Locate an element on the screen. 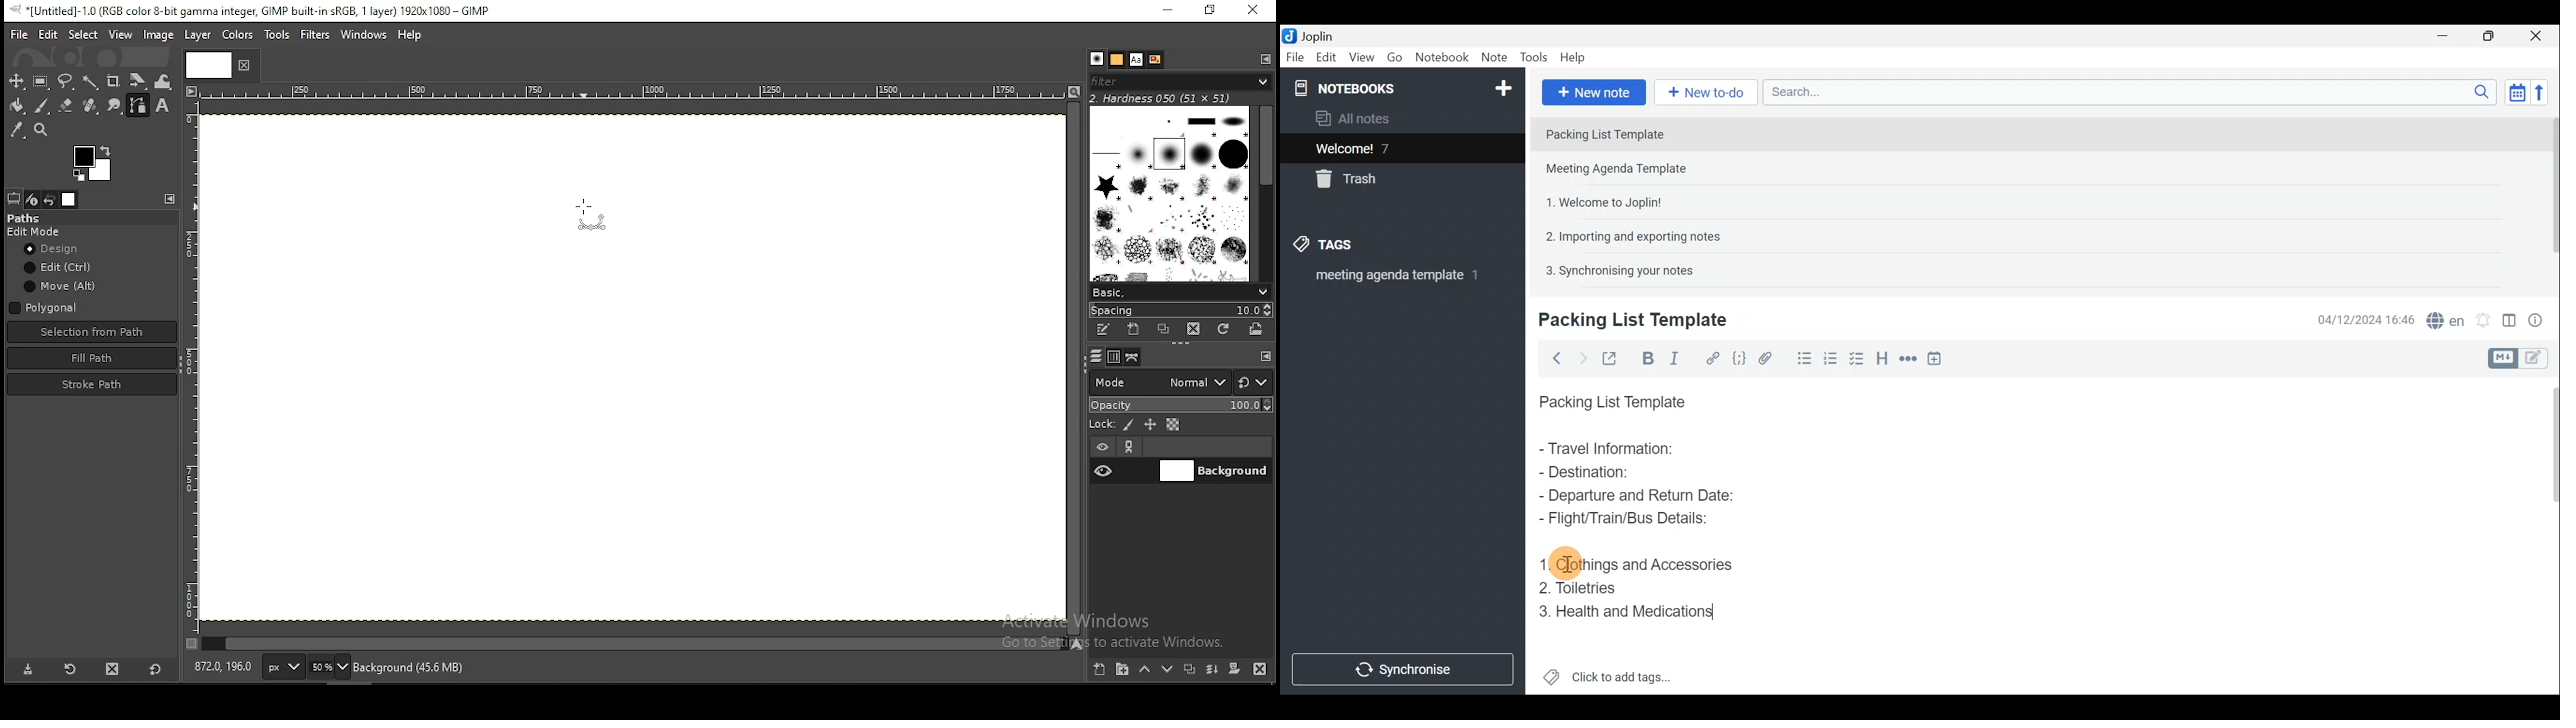  Tools is located at coordinates (1535, 58).